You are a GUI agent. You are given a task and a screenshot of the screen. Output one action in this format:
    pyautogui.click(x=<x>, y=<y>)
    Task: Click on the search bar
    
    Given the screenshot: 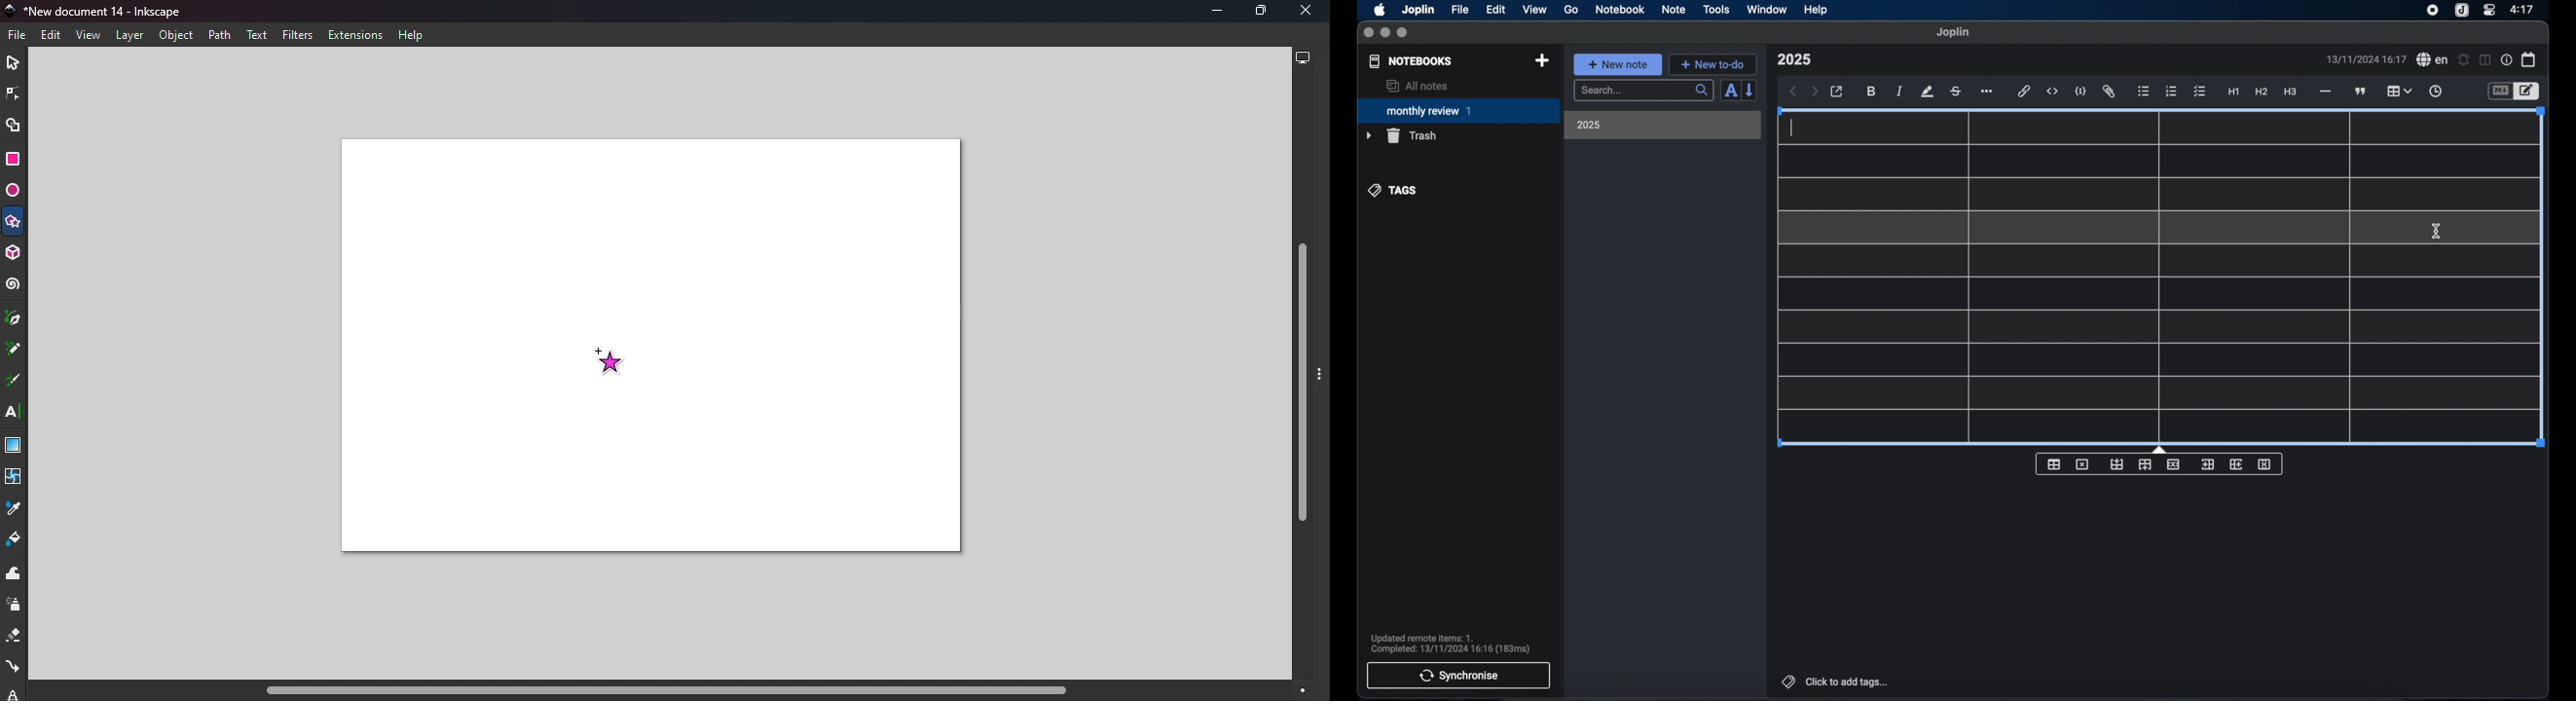 What is the action you would take?
    pyautogui.click(x=1643, y=92)
    